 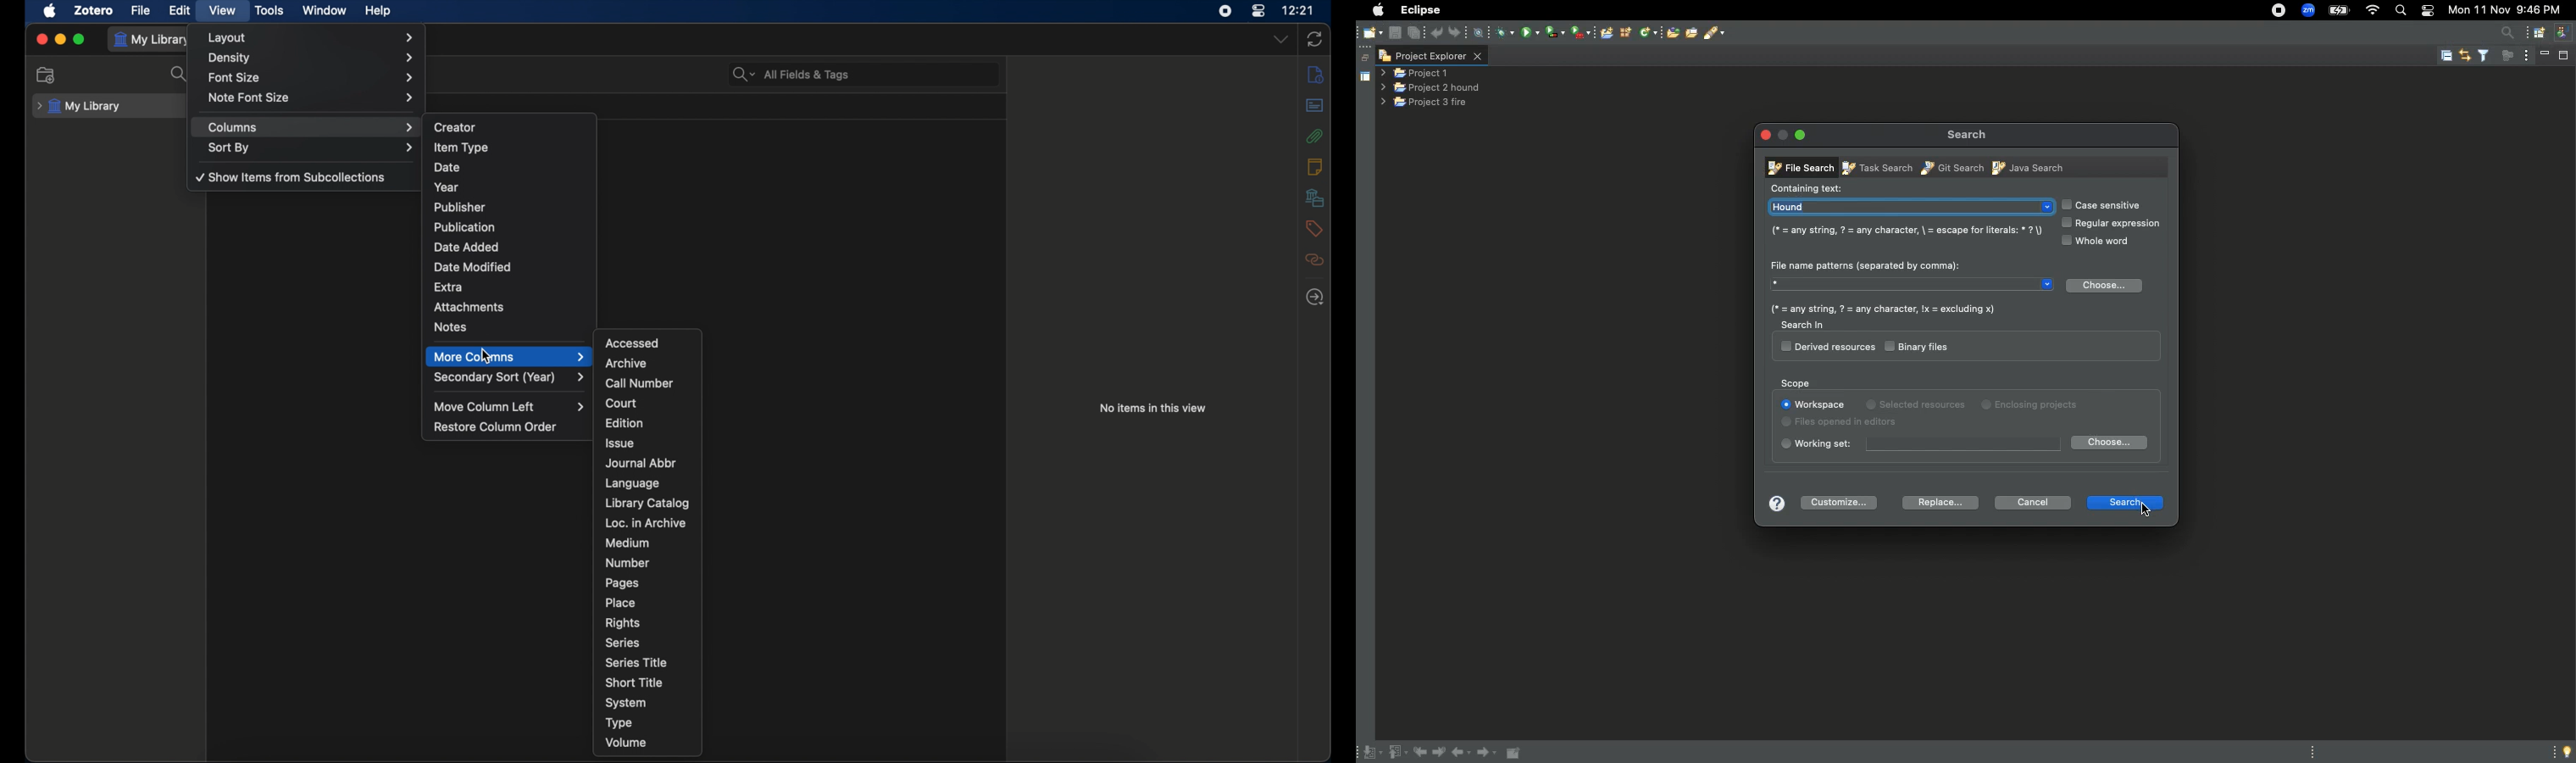 What do you see at coordinates (453, 328) in the screenshot?
I see `notes` at bounding box center [453, 328].